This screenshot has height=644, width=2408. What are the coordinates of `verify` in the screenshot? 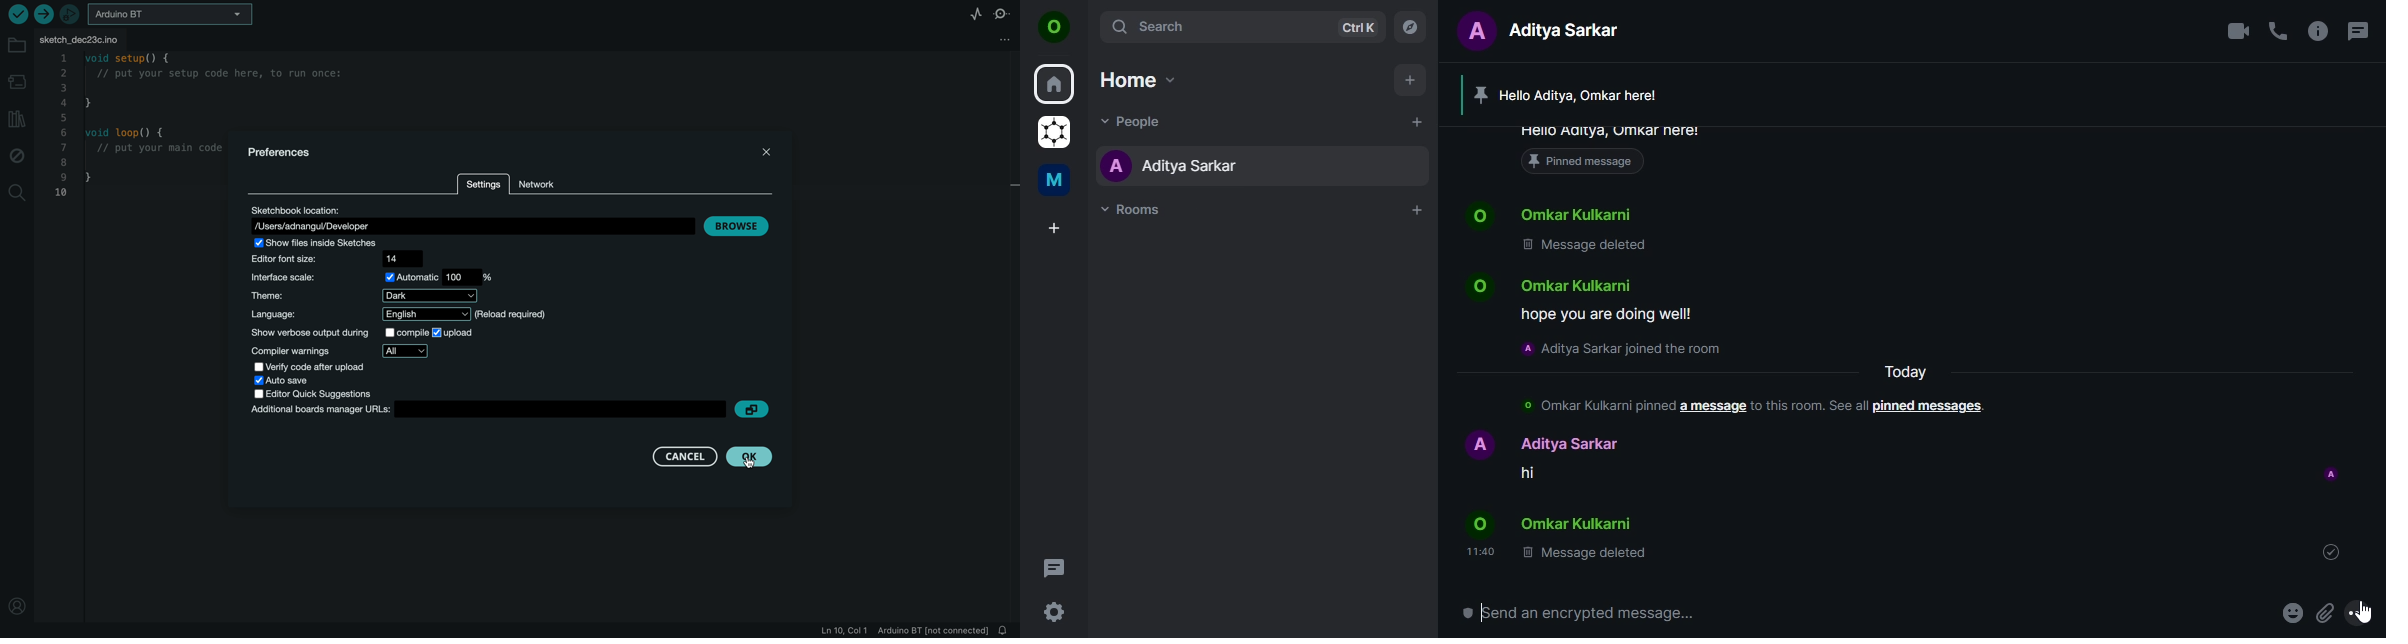 It's located at (17, 15).